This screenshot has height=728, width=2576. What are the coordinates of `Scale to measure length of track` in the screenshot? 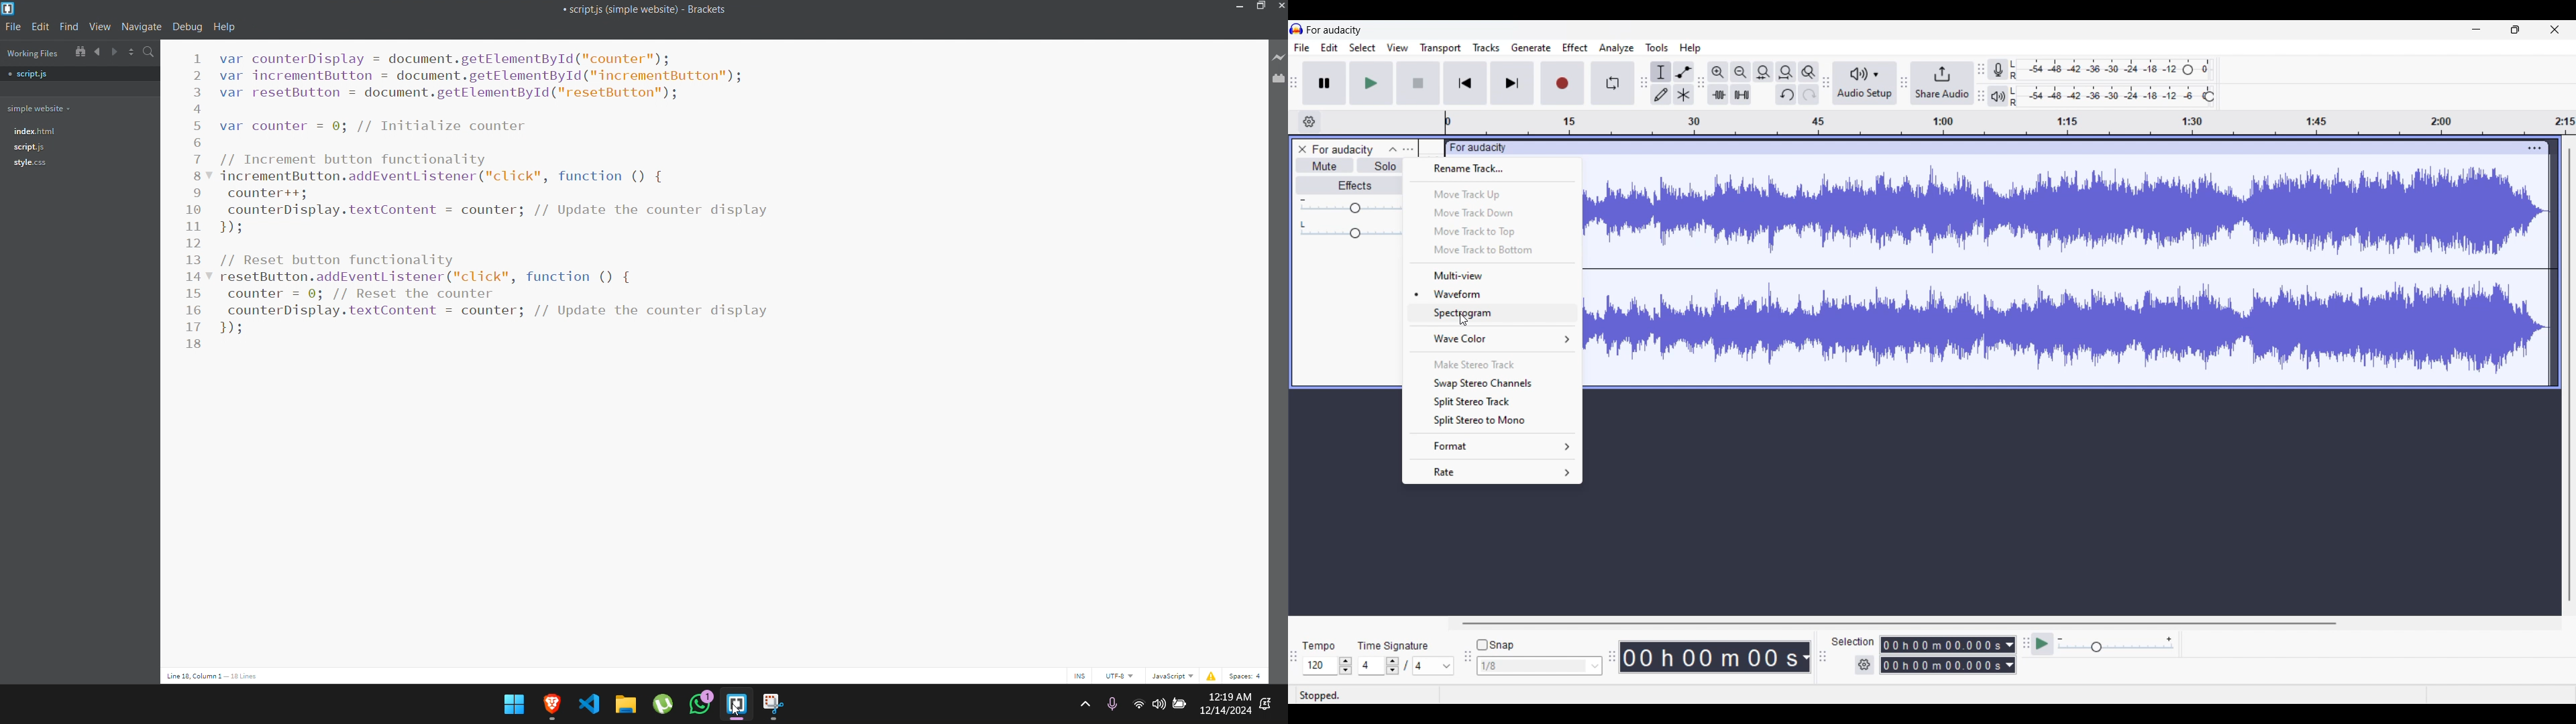 It's located at (2010, 123).